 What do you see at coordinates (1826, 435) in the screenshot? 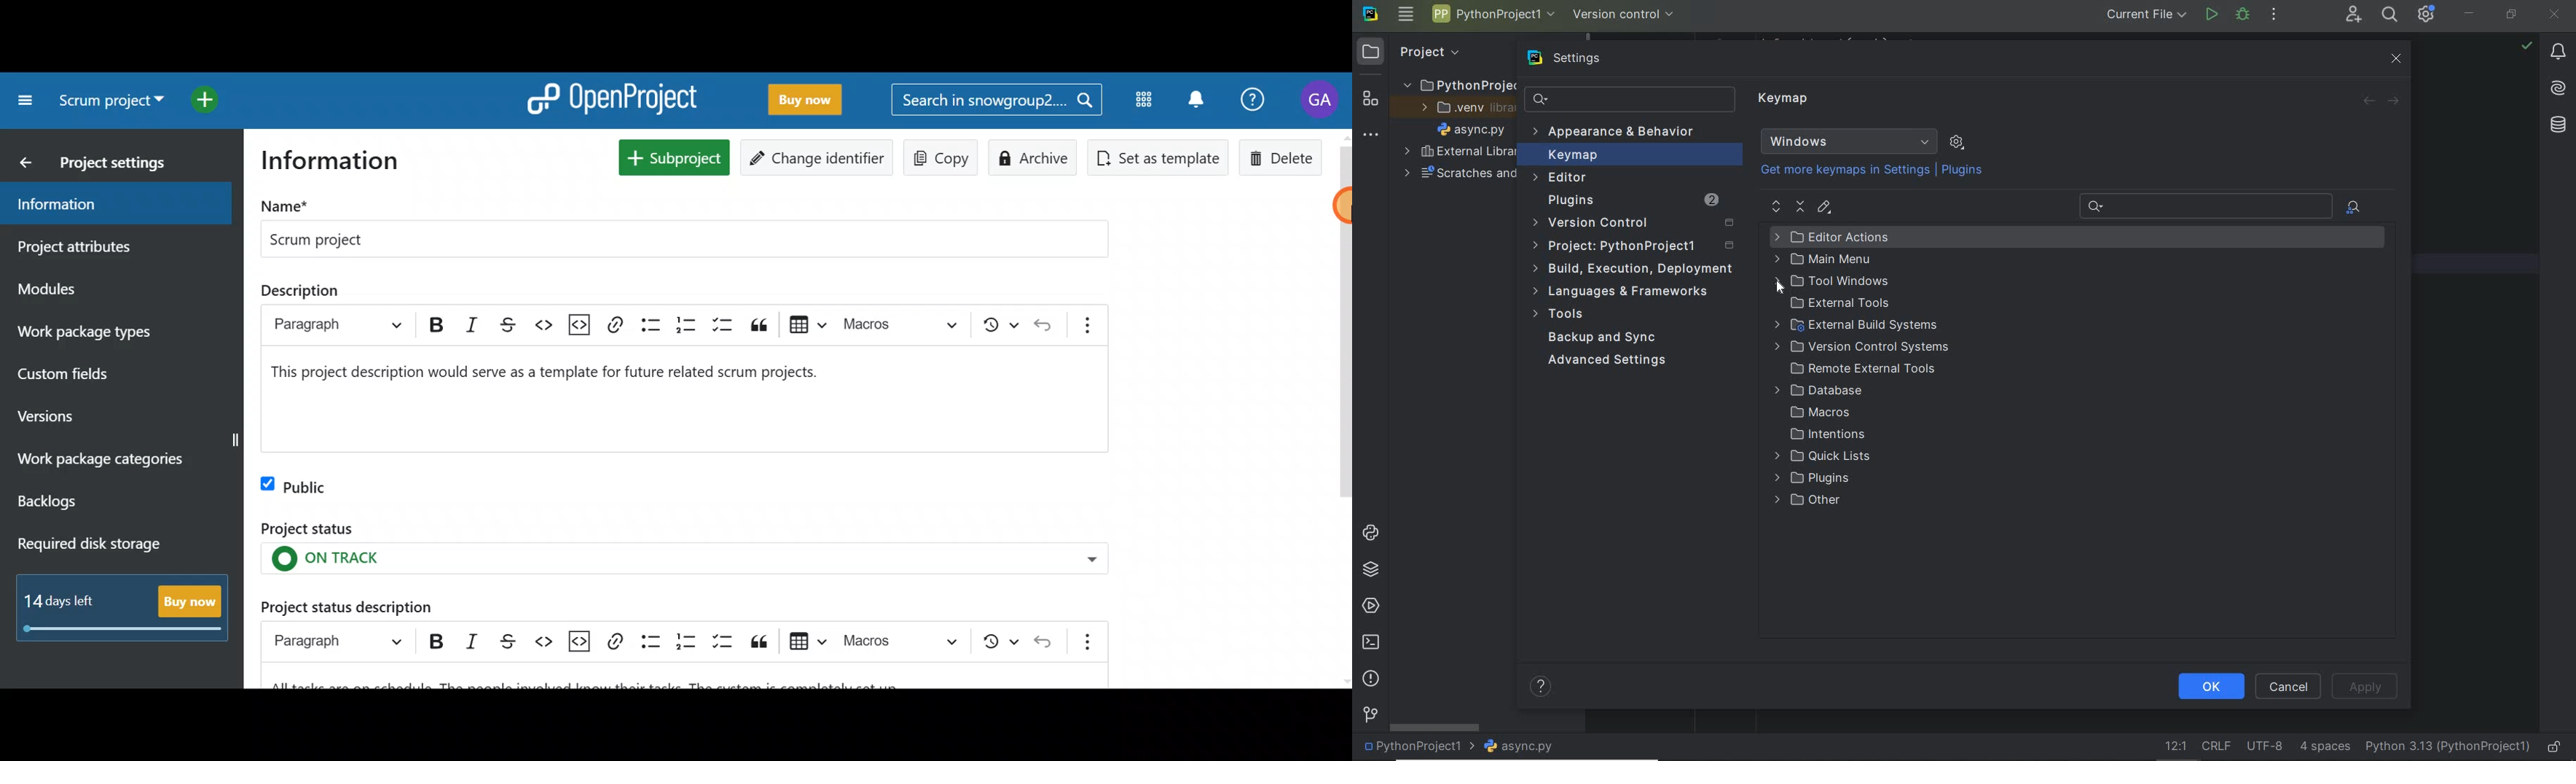
I see `Intentions` at bounding box center [1826, 435].